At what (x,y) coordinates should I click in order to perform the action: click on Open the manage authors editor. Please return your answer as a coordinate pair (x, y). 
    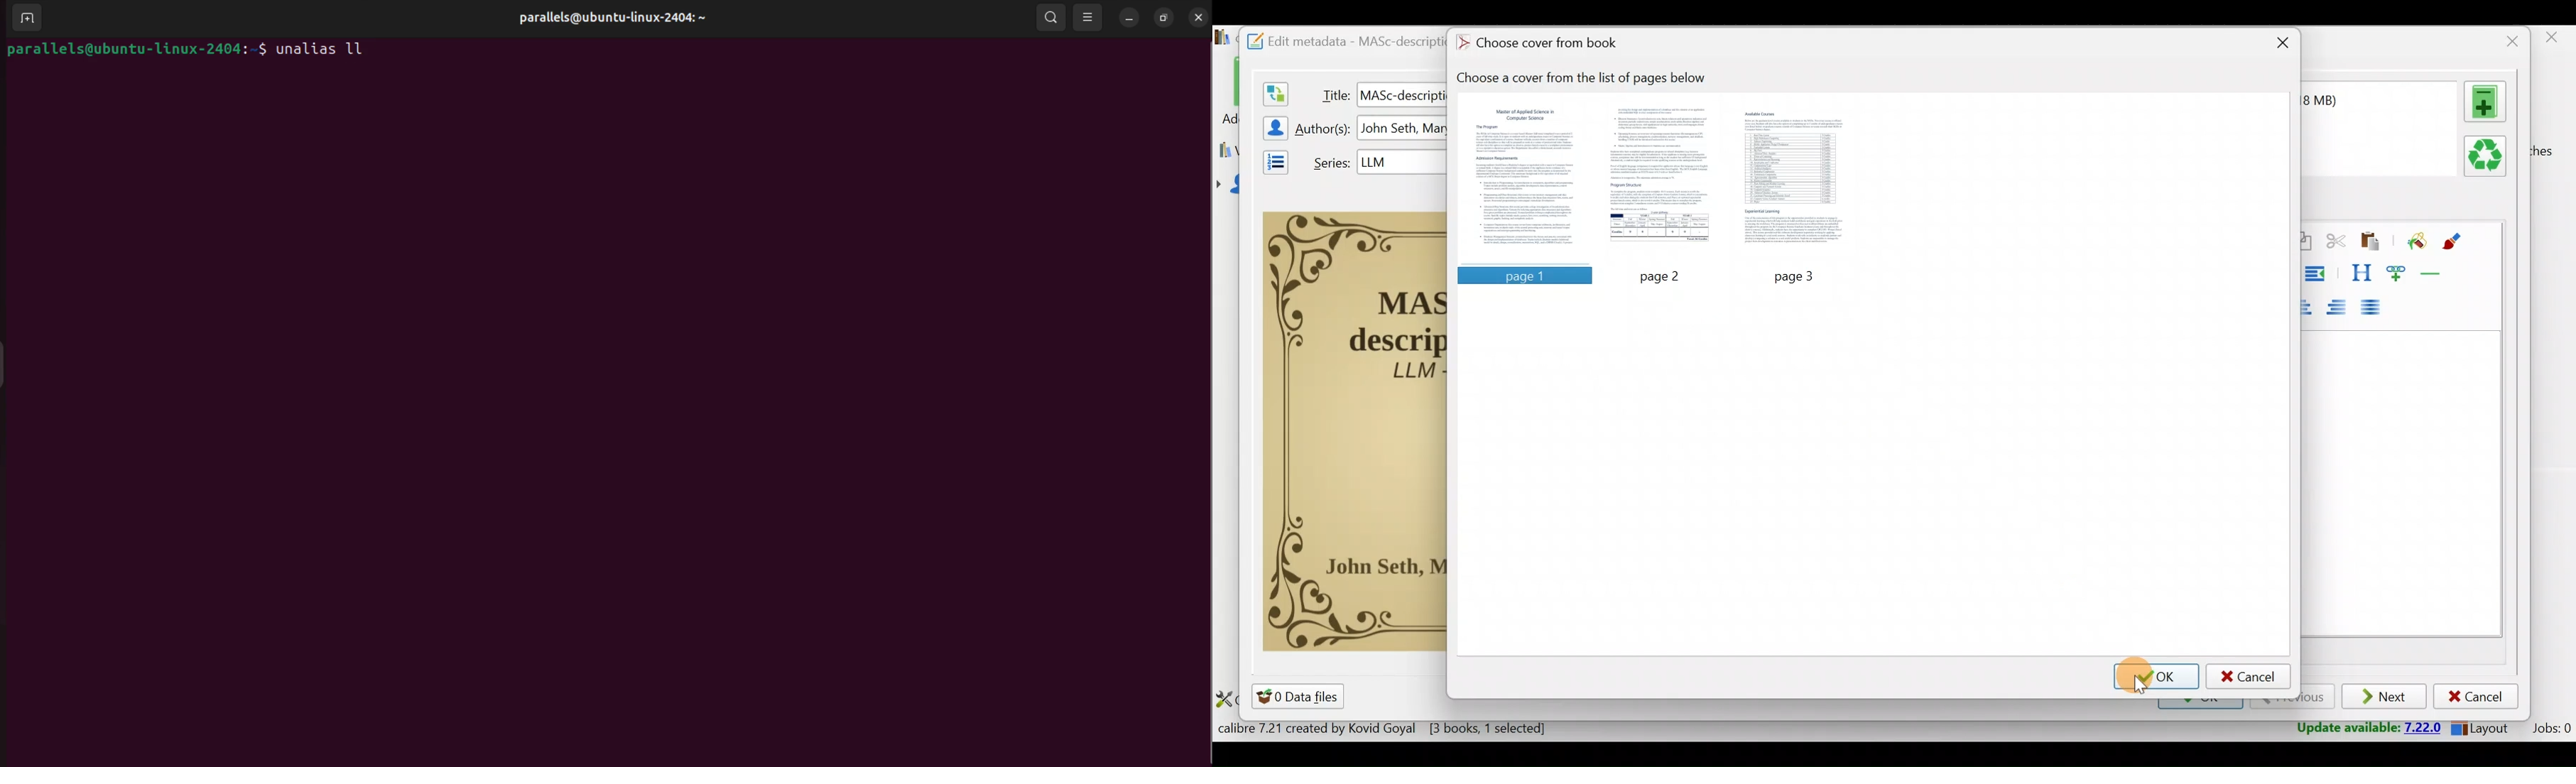
    Looking at the image, I should click on (1271, 126).